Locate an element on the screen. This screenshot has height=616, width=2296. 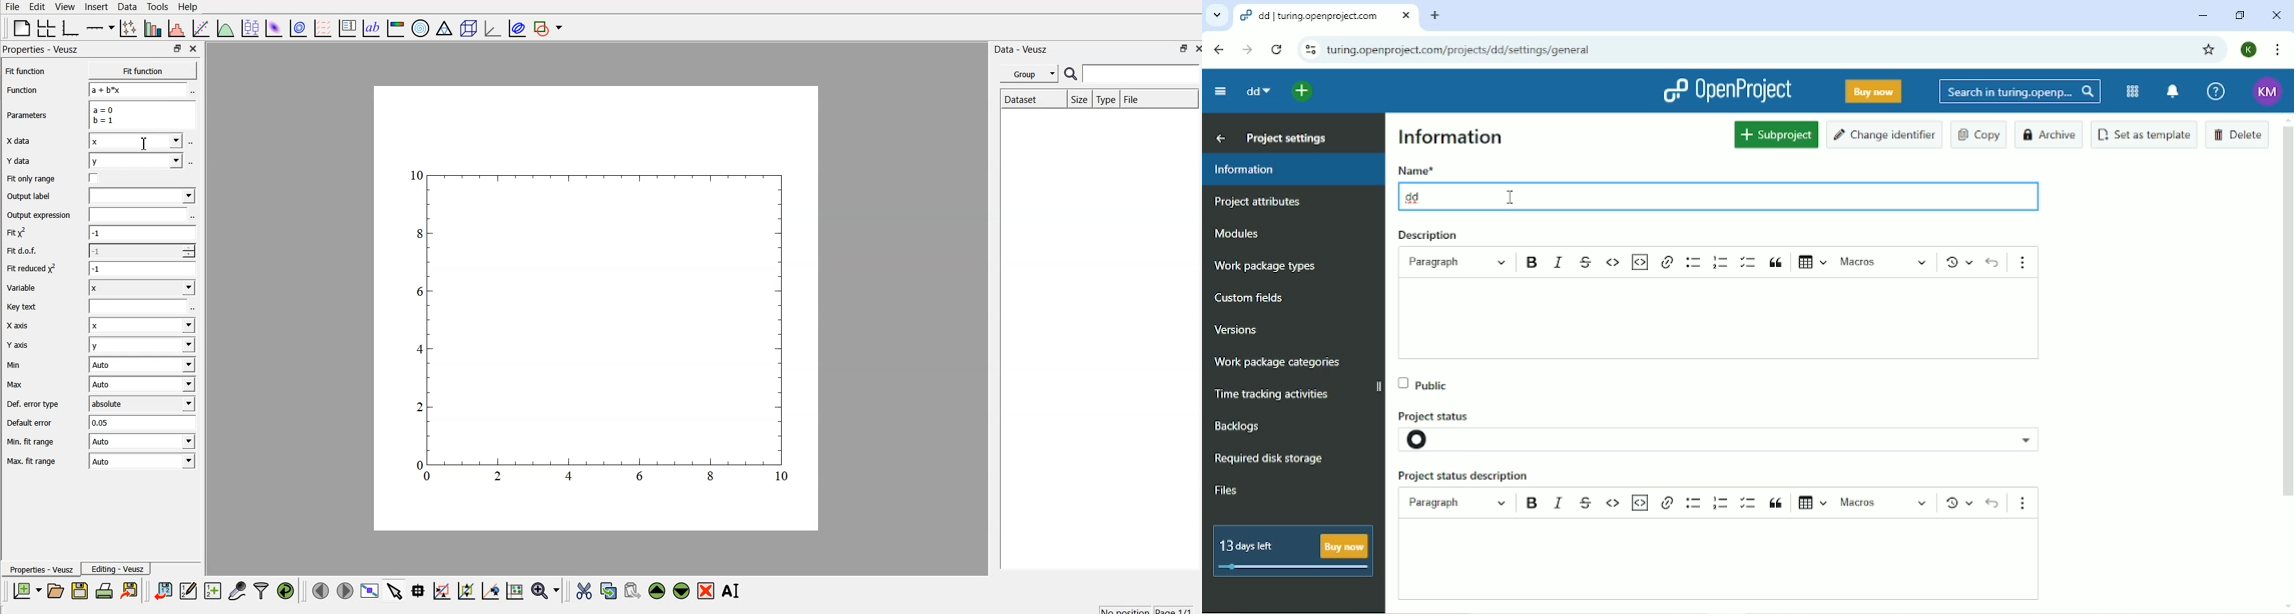
Variable is located at coordinates (31, 288).